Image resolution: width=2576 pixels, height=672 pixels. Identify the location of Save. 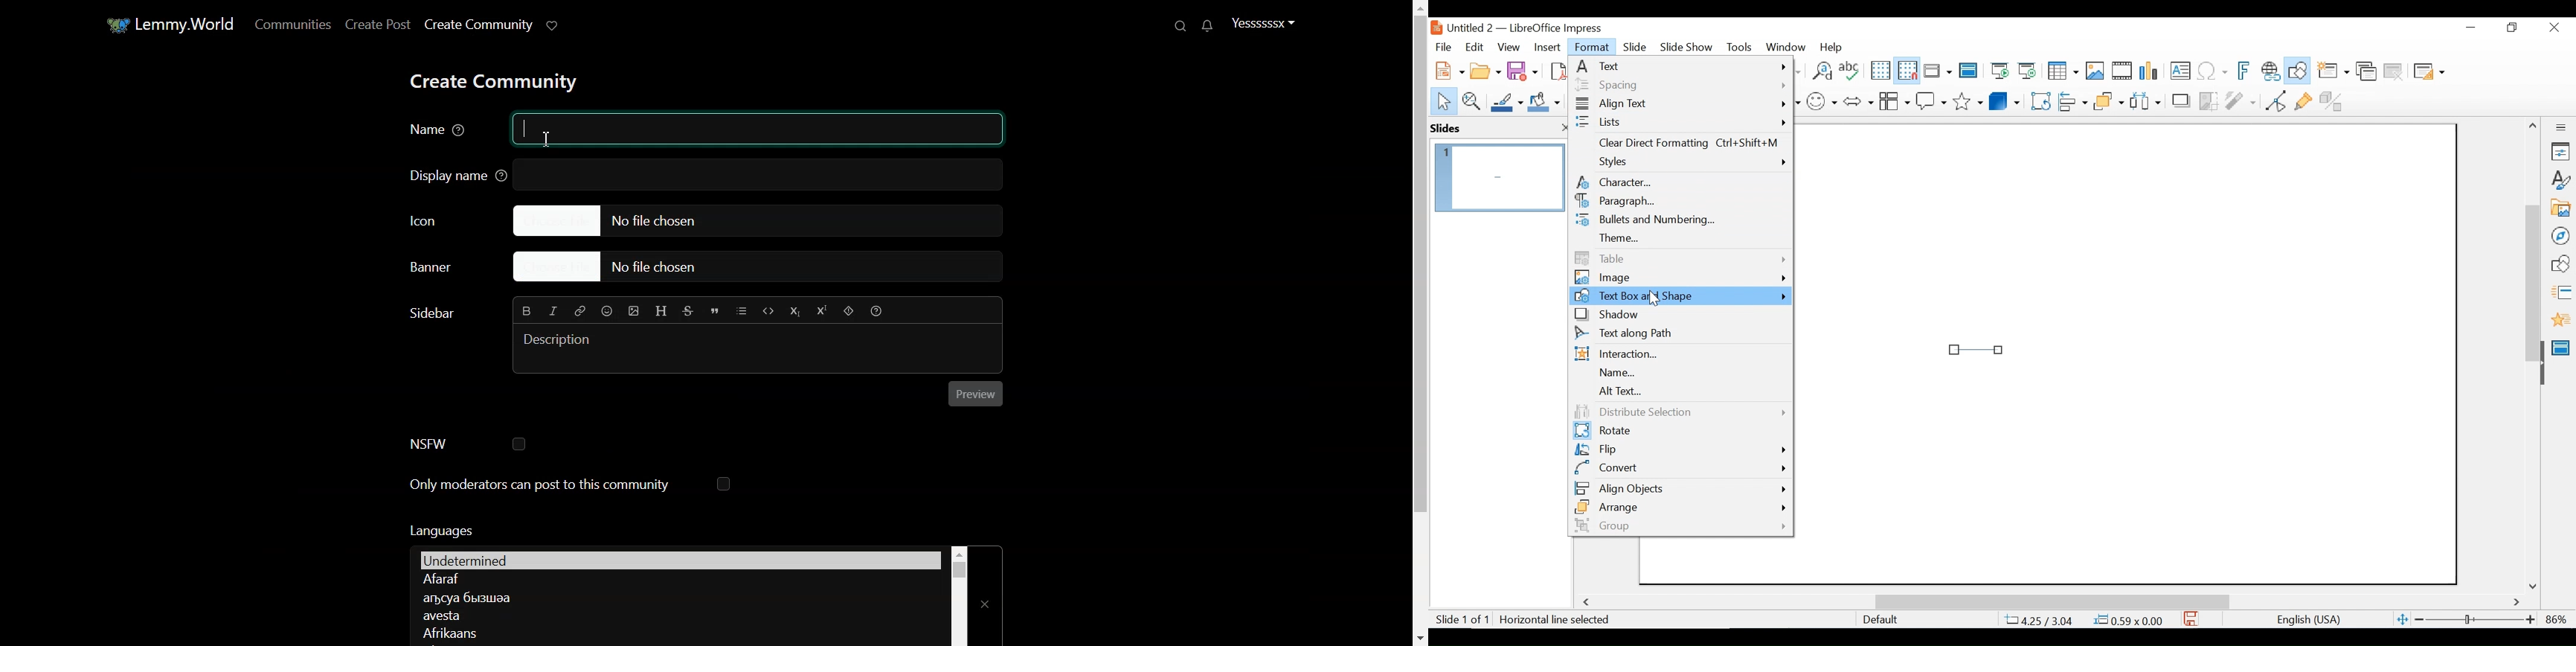
(1524, 70).